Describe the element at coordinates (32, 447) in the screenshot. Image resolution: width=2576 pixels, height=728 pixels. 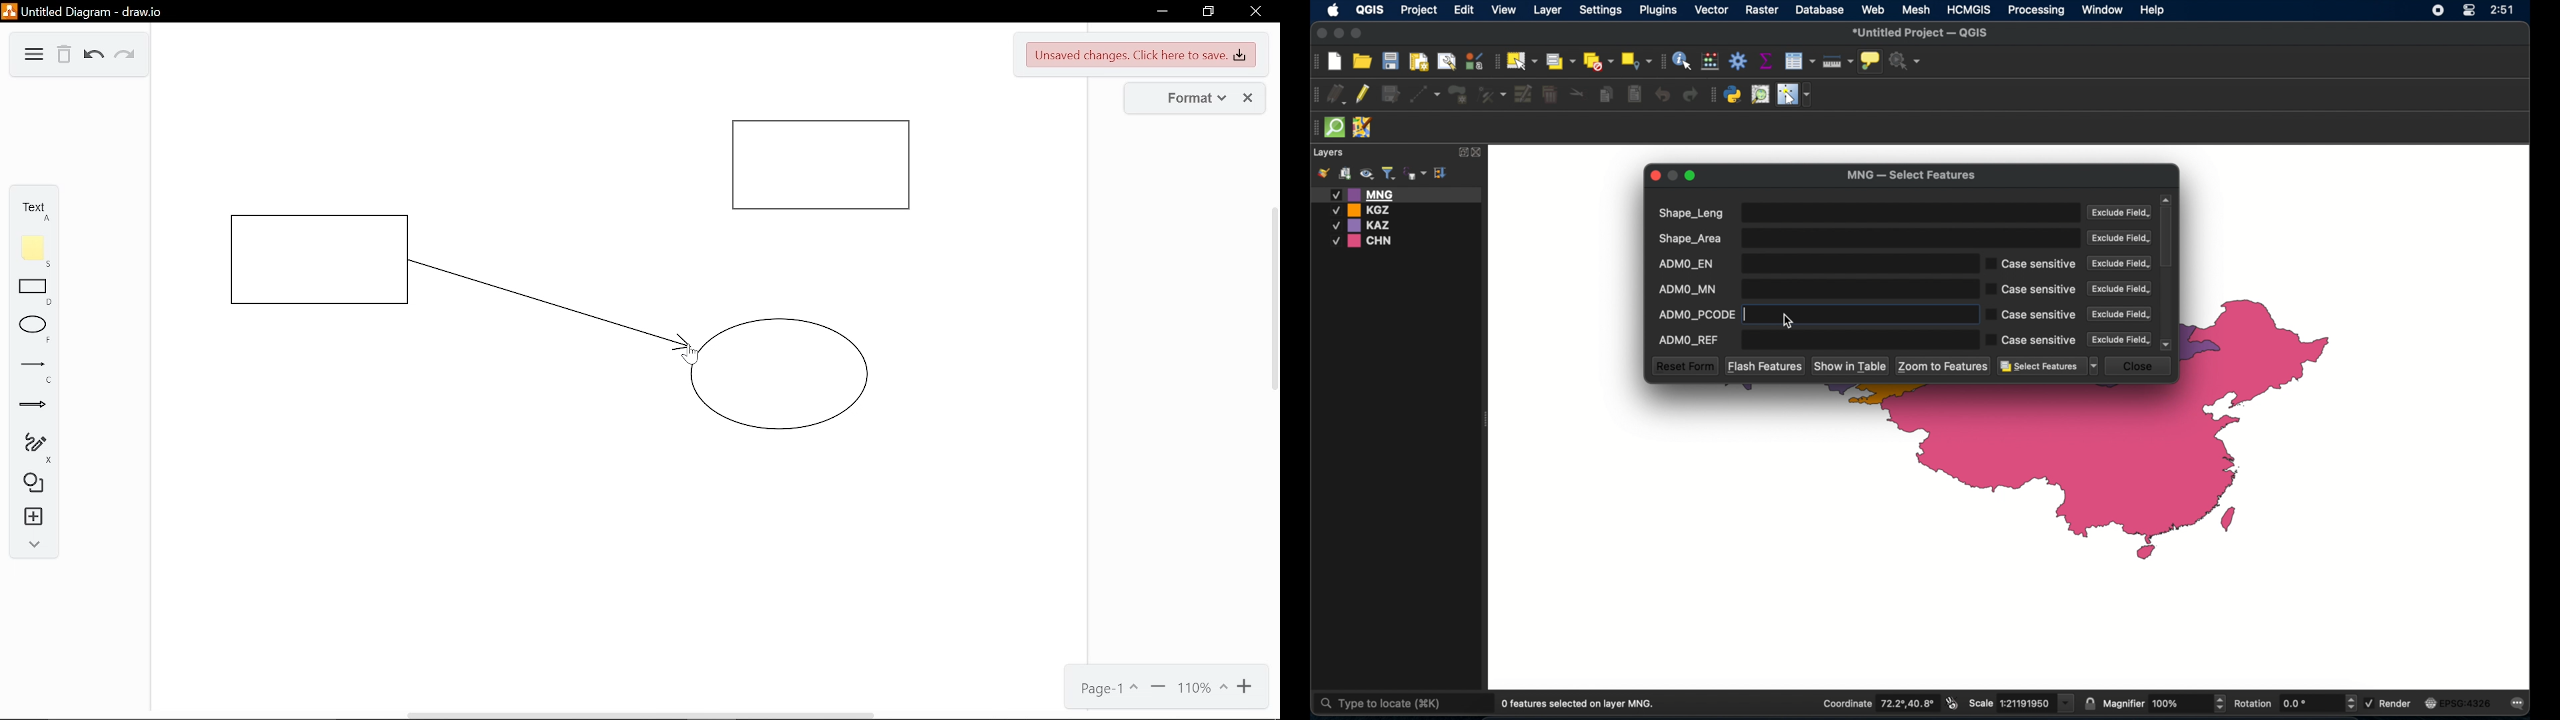
I see `Freehand` at that location.